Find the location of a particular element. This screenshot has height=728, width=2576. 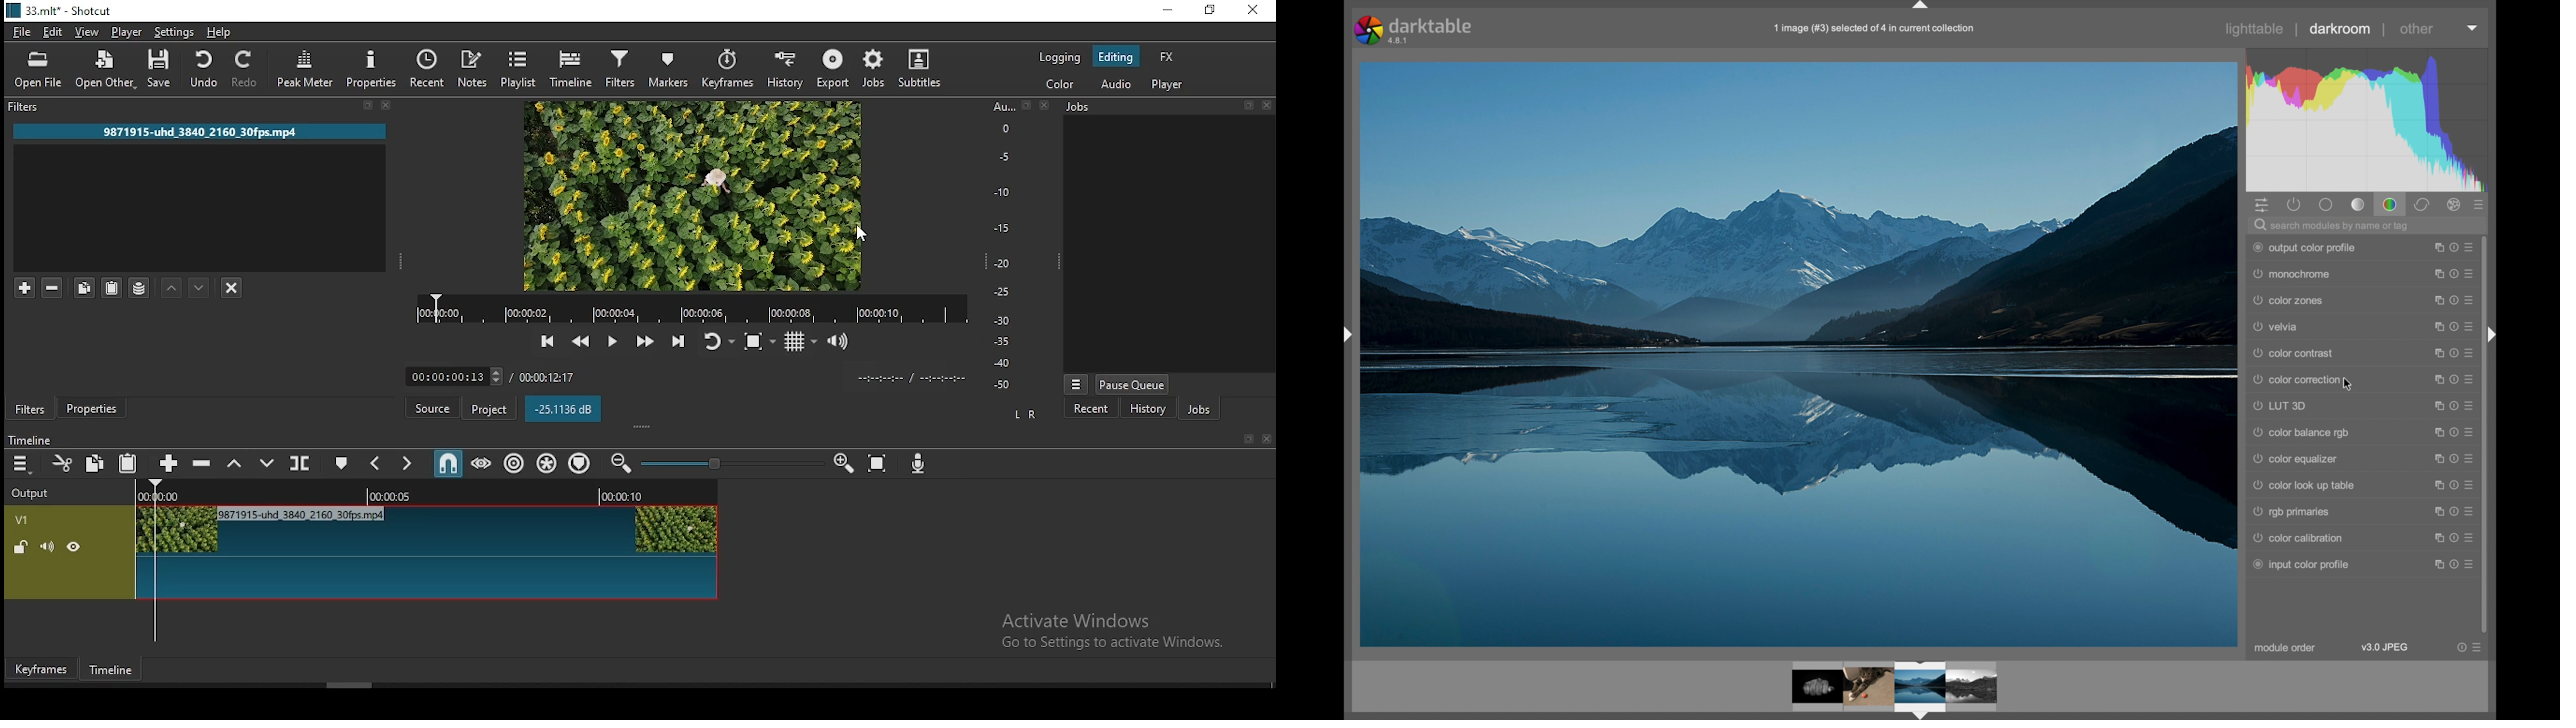

color calibration is located at coordinates (2297, 538).